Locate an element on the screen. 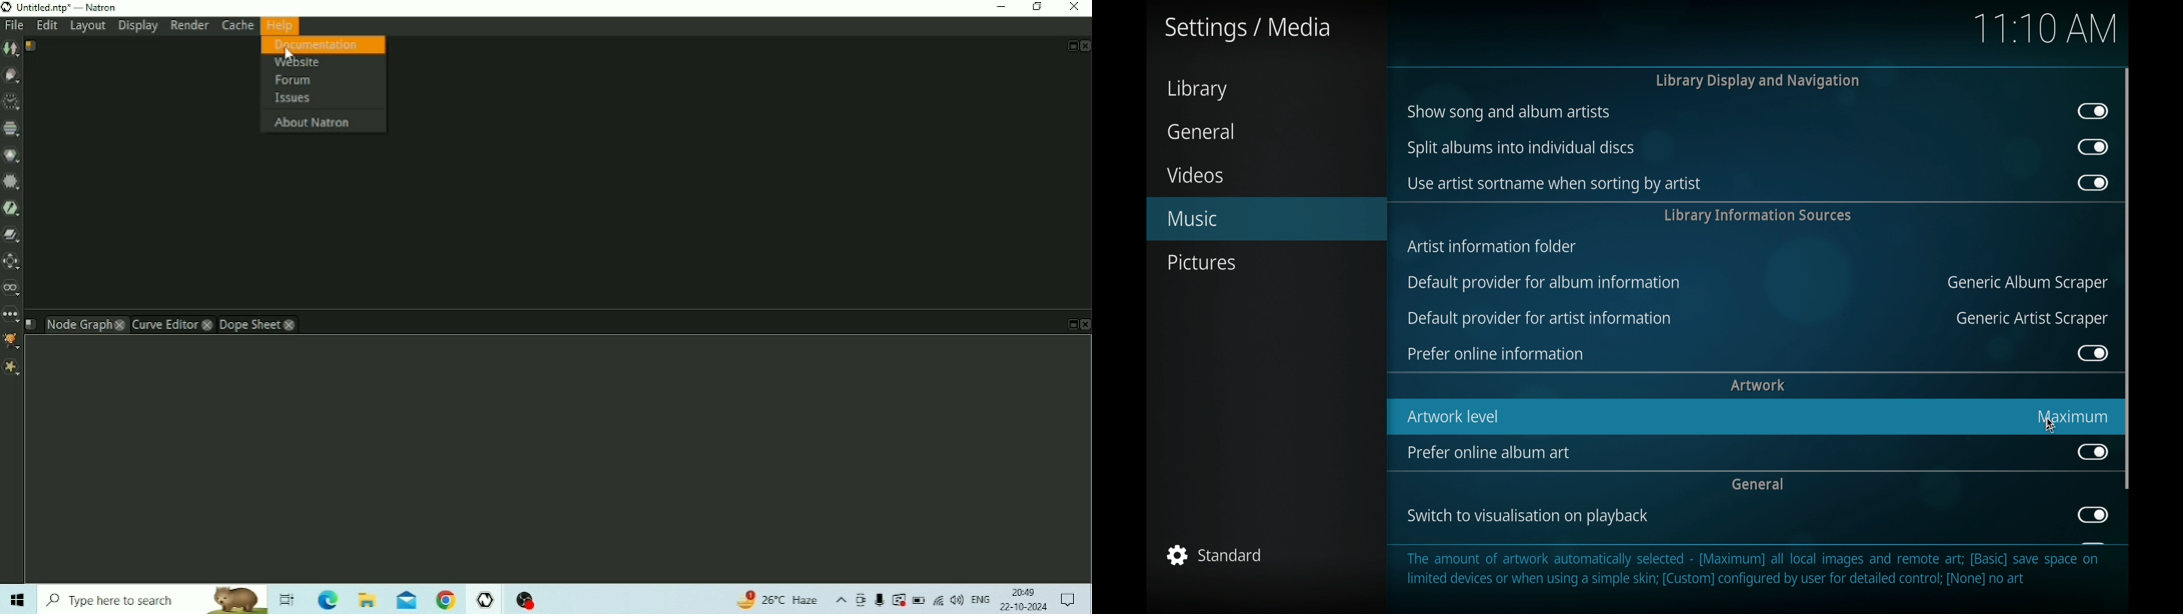 Image resolution: width=2184 pixels, height=616 pixels. general is located at coordinates (1758, 484).